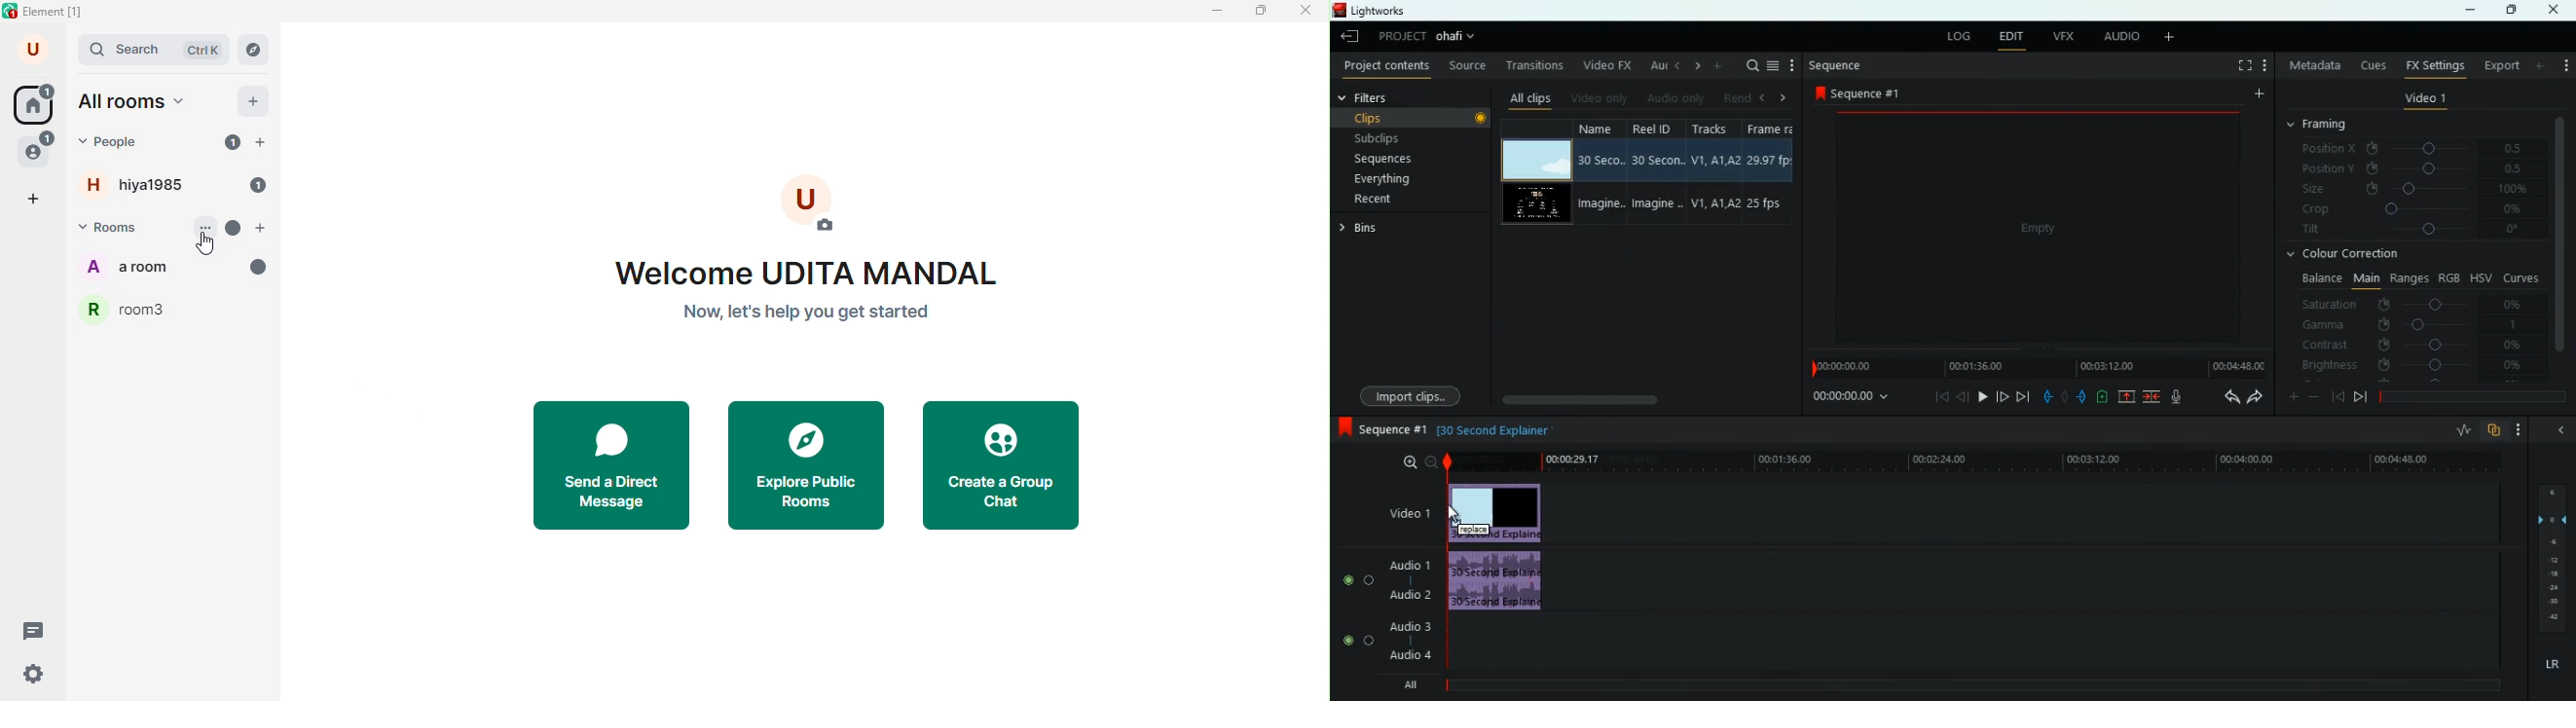 The height and width of the screenshot is (728, 2576). Describe the element at coordinates (807, 465) in the screenshot. I see `explore public rooms` at that location.